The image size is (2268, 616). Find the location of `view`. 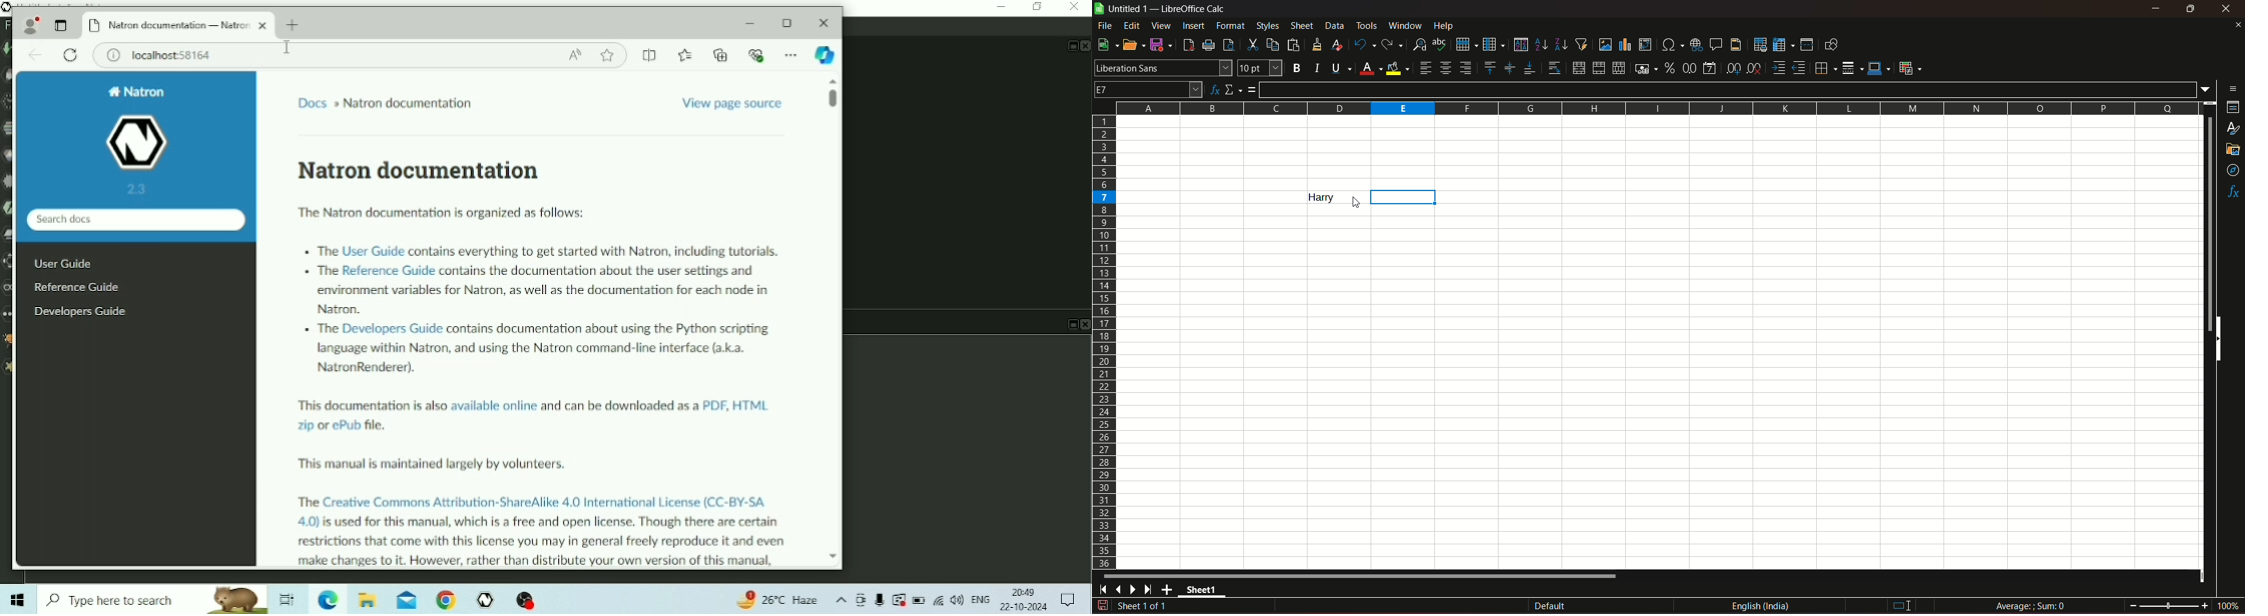

view is located at coordinates (1161, 26).